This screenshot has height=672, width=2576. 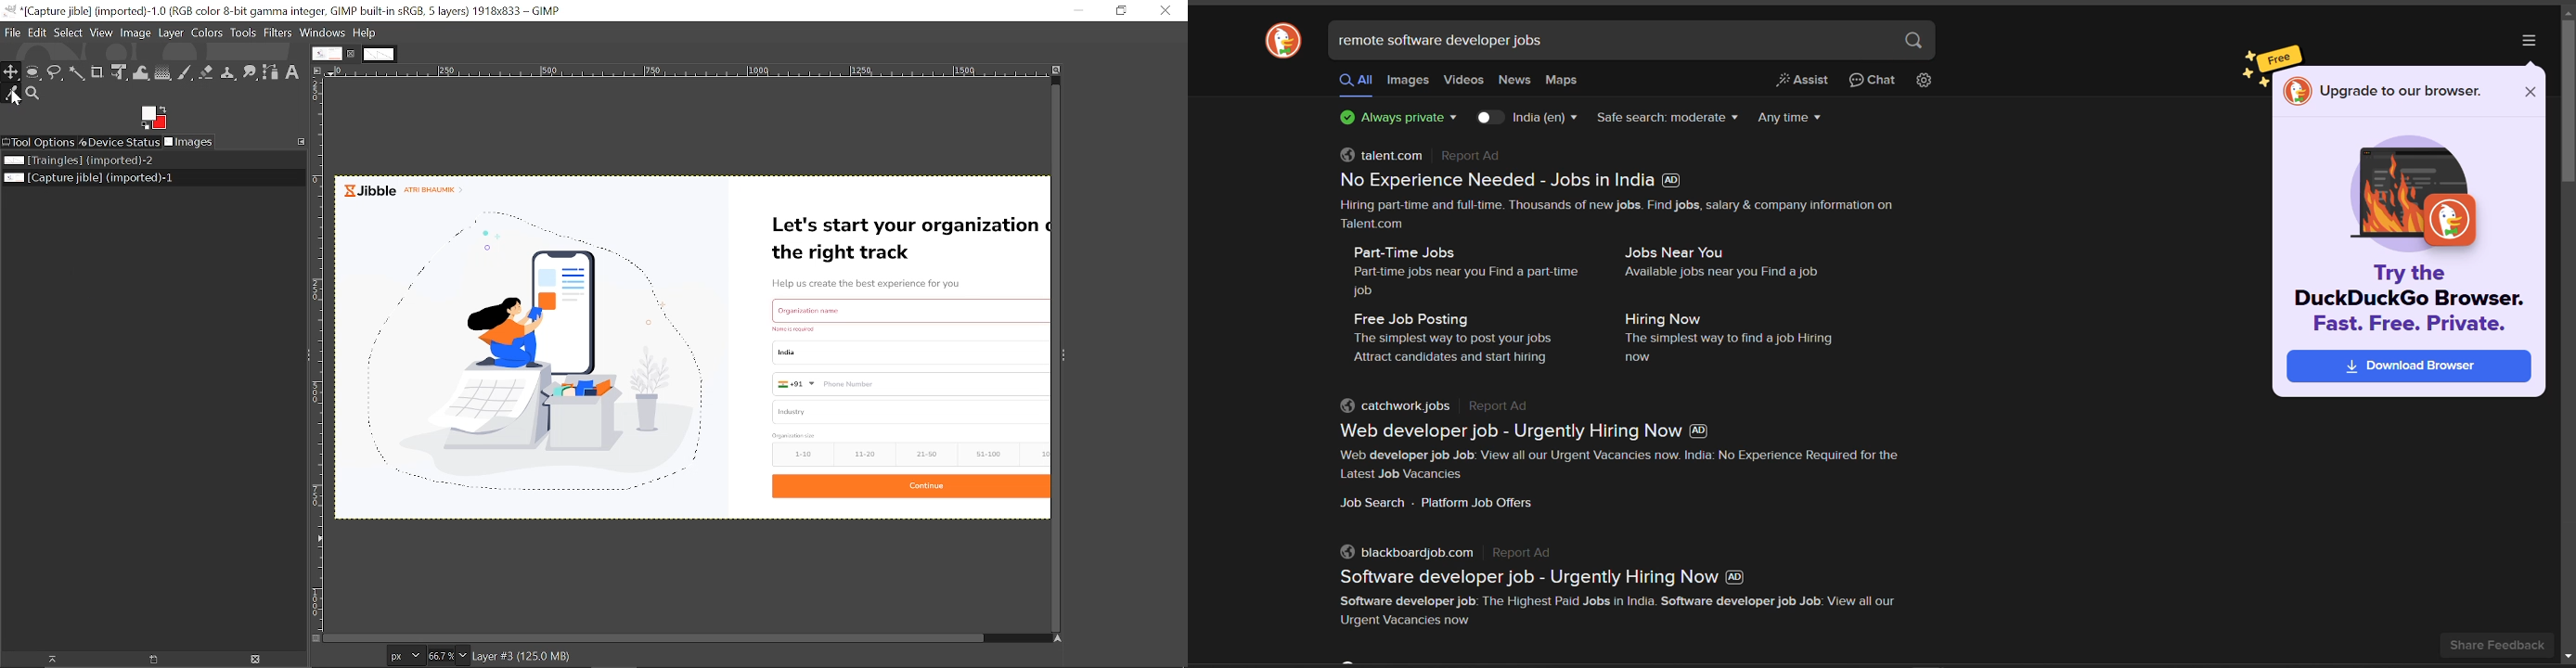 What do you see at coordinates (1927, 81) in the screenshot?
I see `change search settings` at bounding box center [1927, 81].